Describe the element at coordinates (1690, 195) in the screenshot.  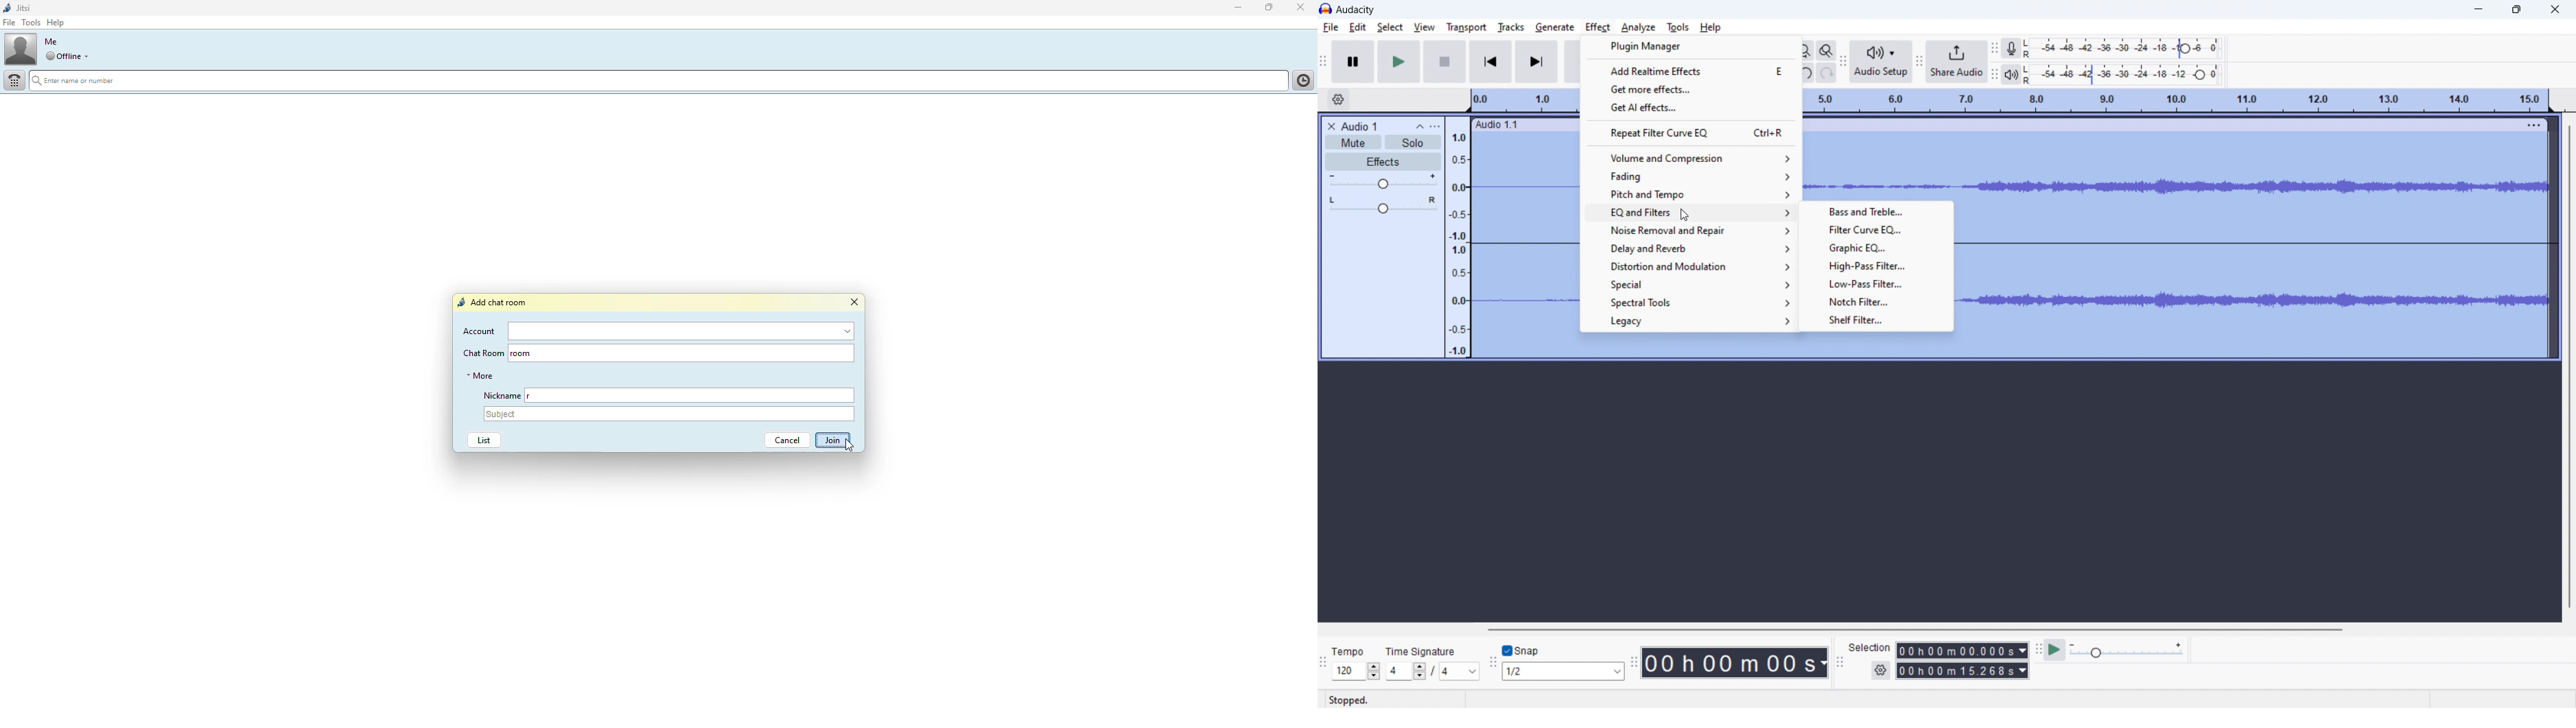
I see `pitch and tempo` at that location.